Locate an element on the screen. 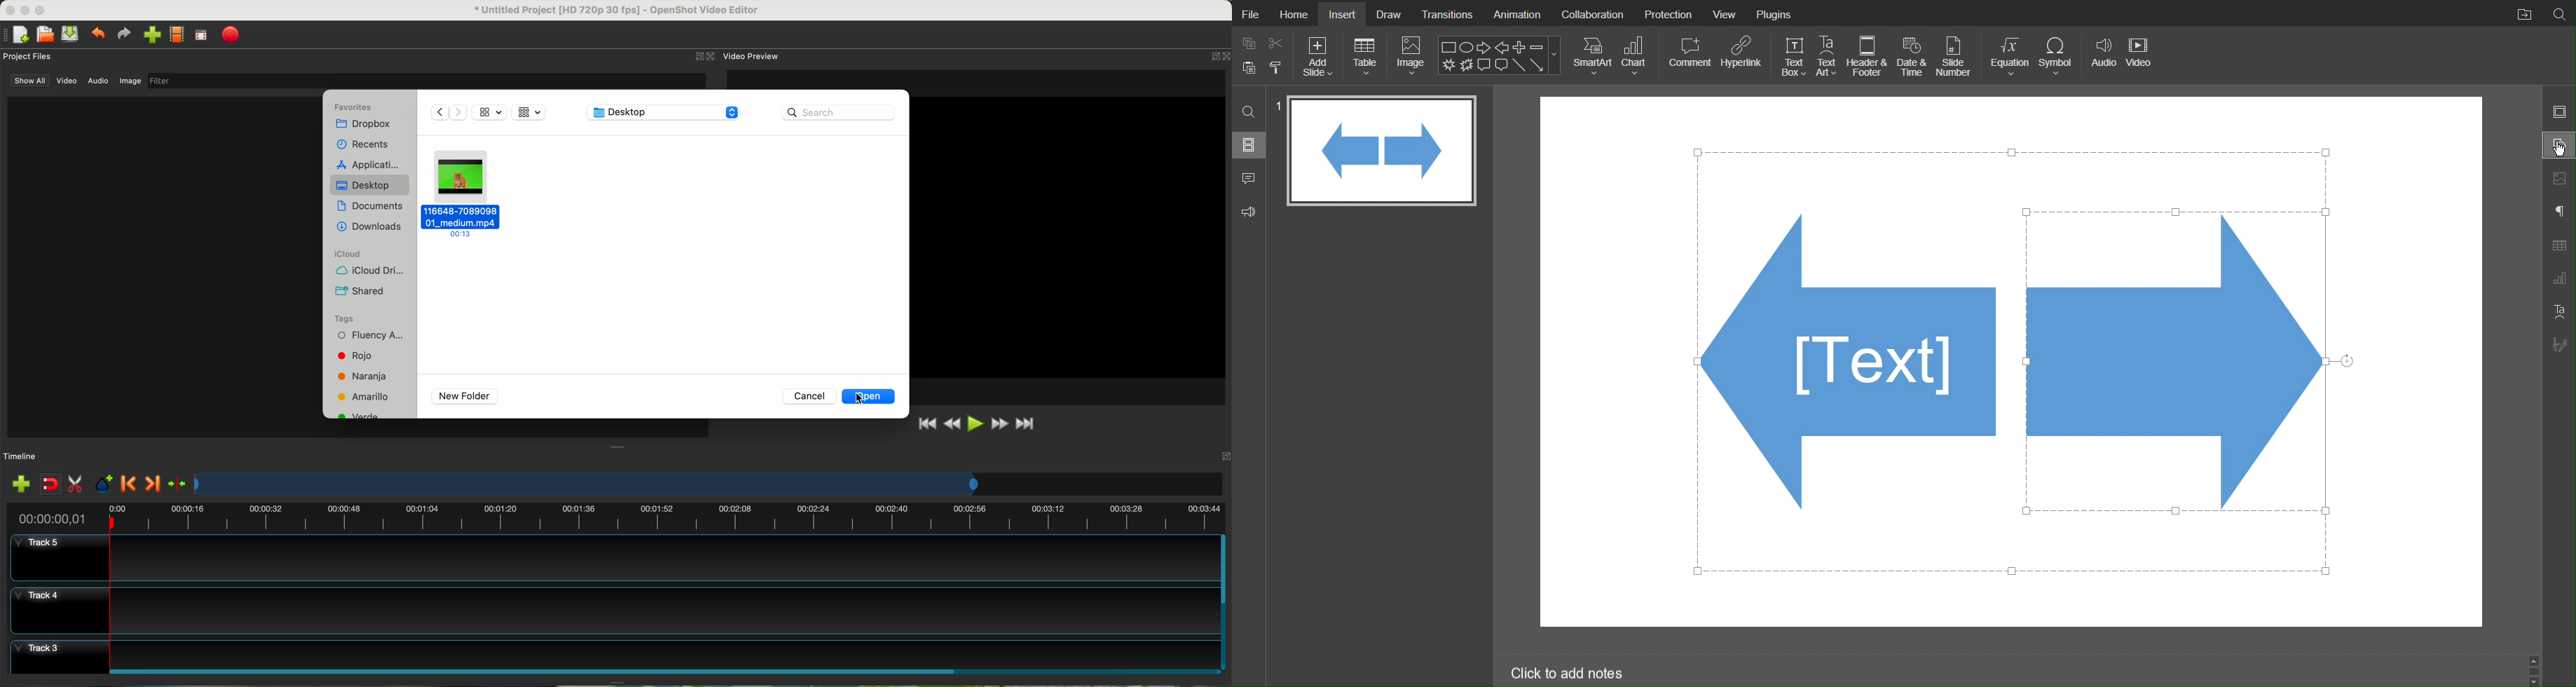  Equation is located at coordinates (2008, 56).